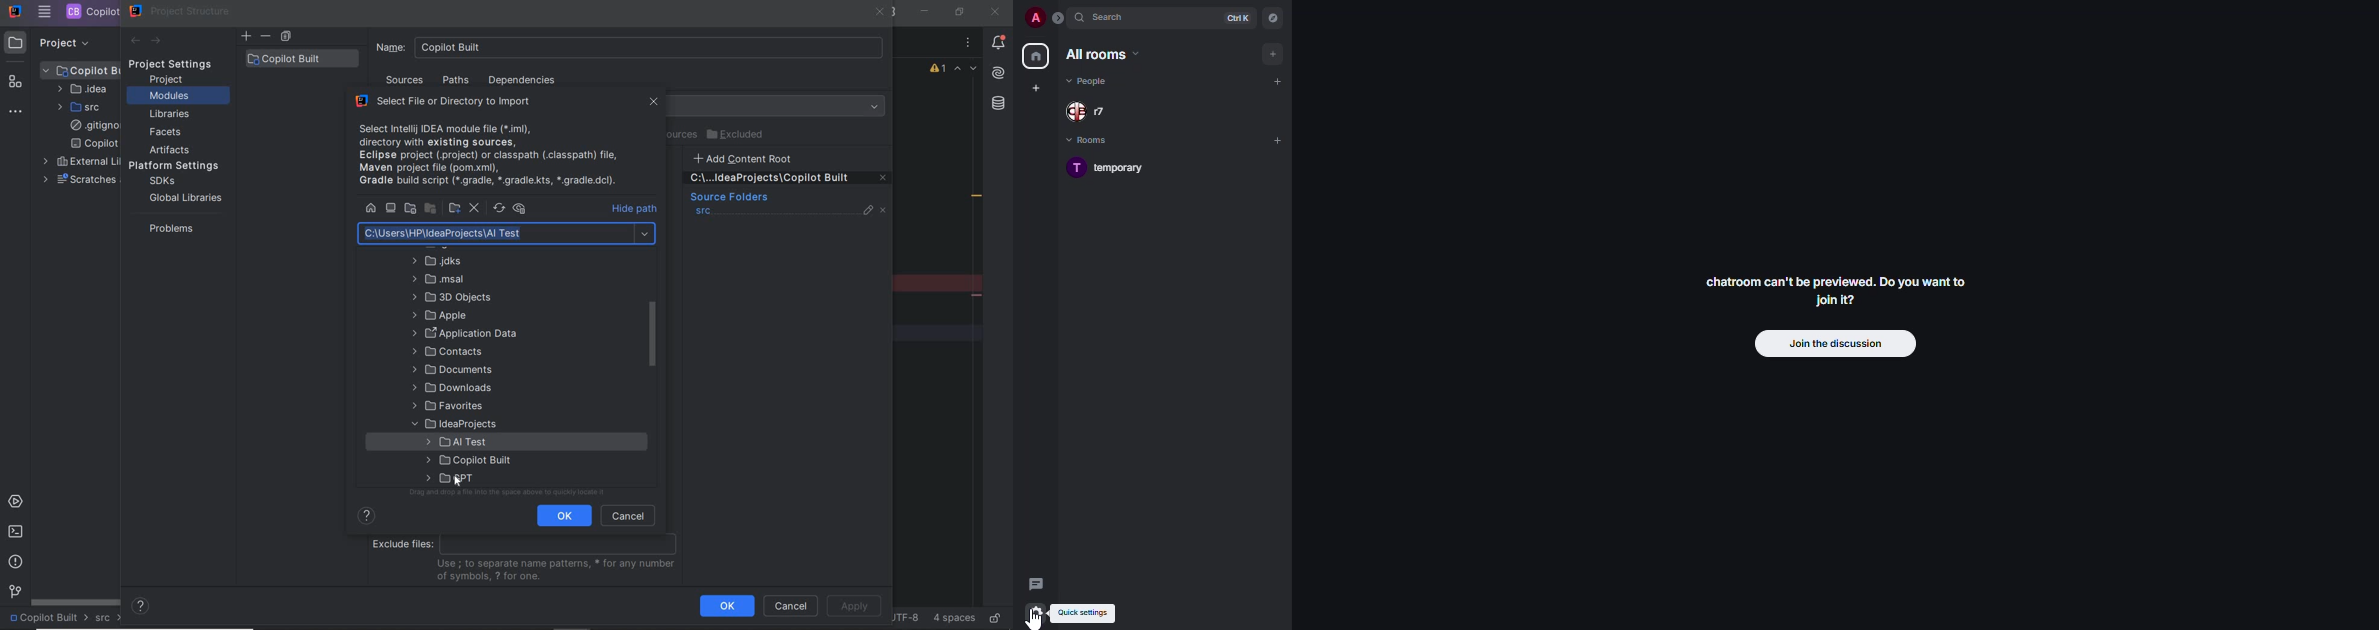 The height and width of the screenshot is (644, 2380). What do you see at coordinates (1274, 18) in the screenshot?
I see `navigator` at bounding box center [1274, 18].